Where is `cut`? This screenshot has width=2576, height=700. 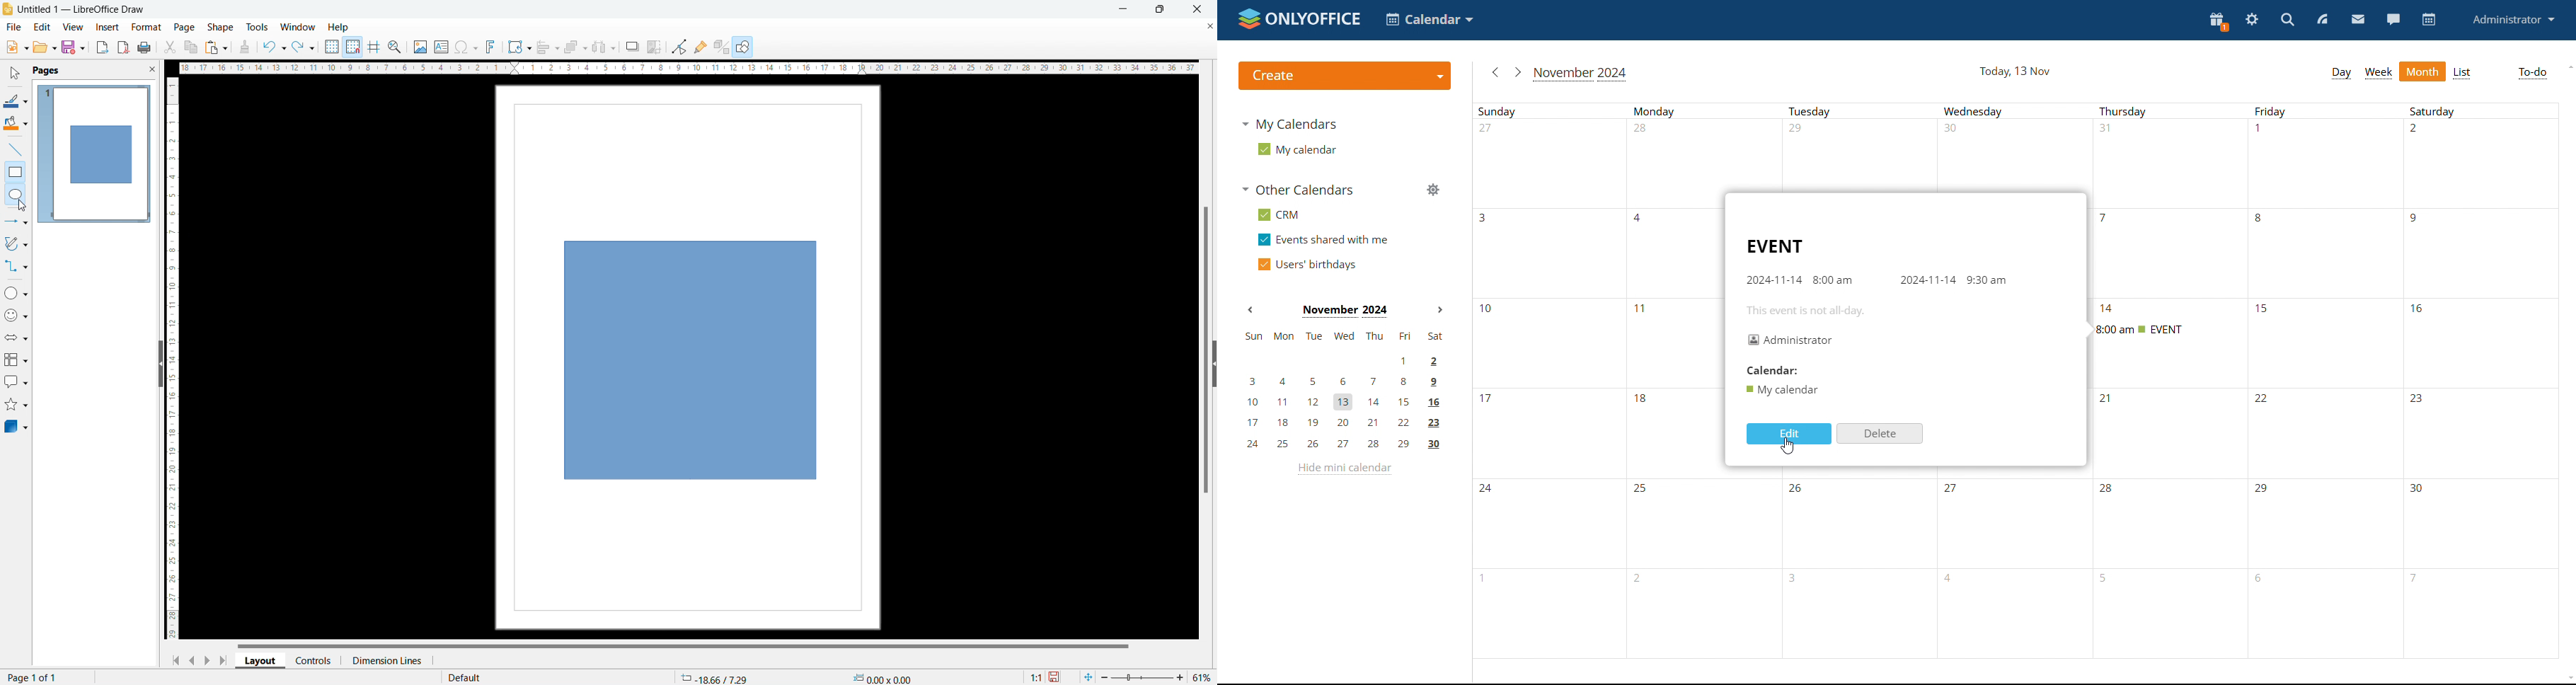
cut is located at coordinates (171, 47).